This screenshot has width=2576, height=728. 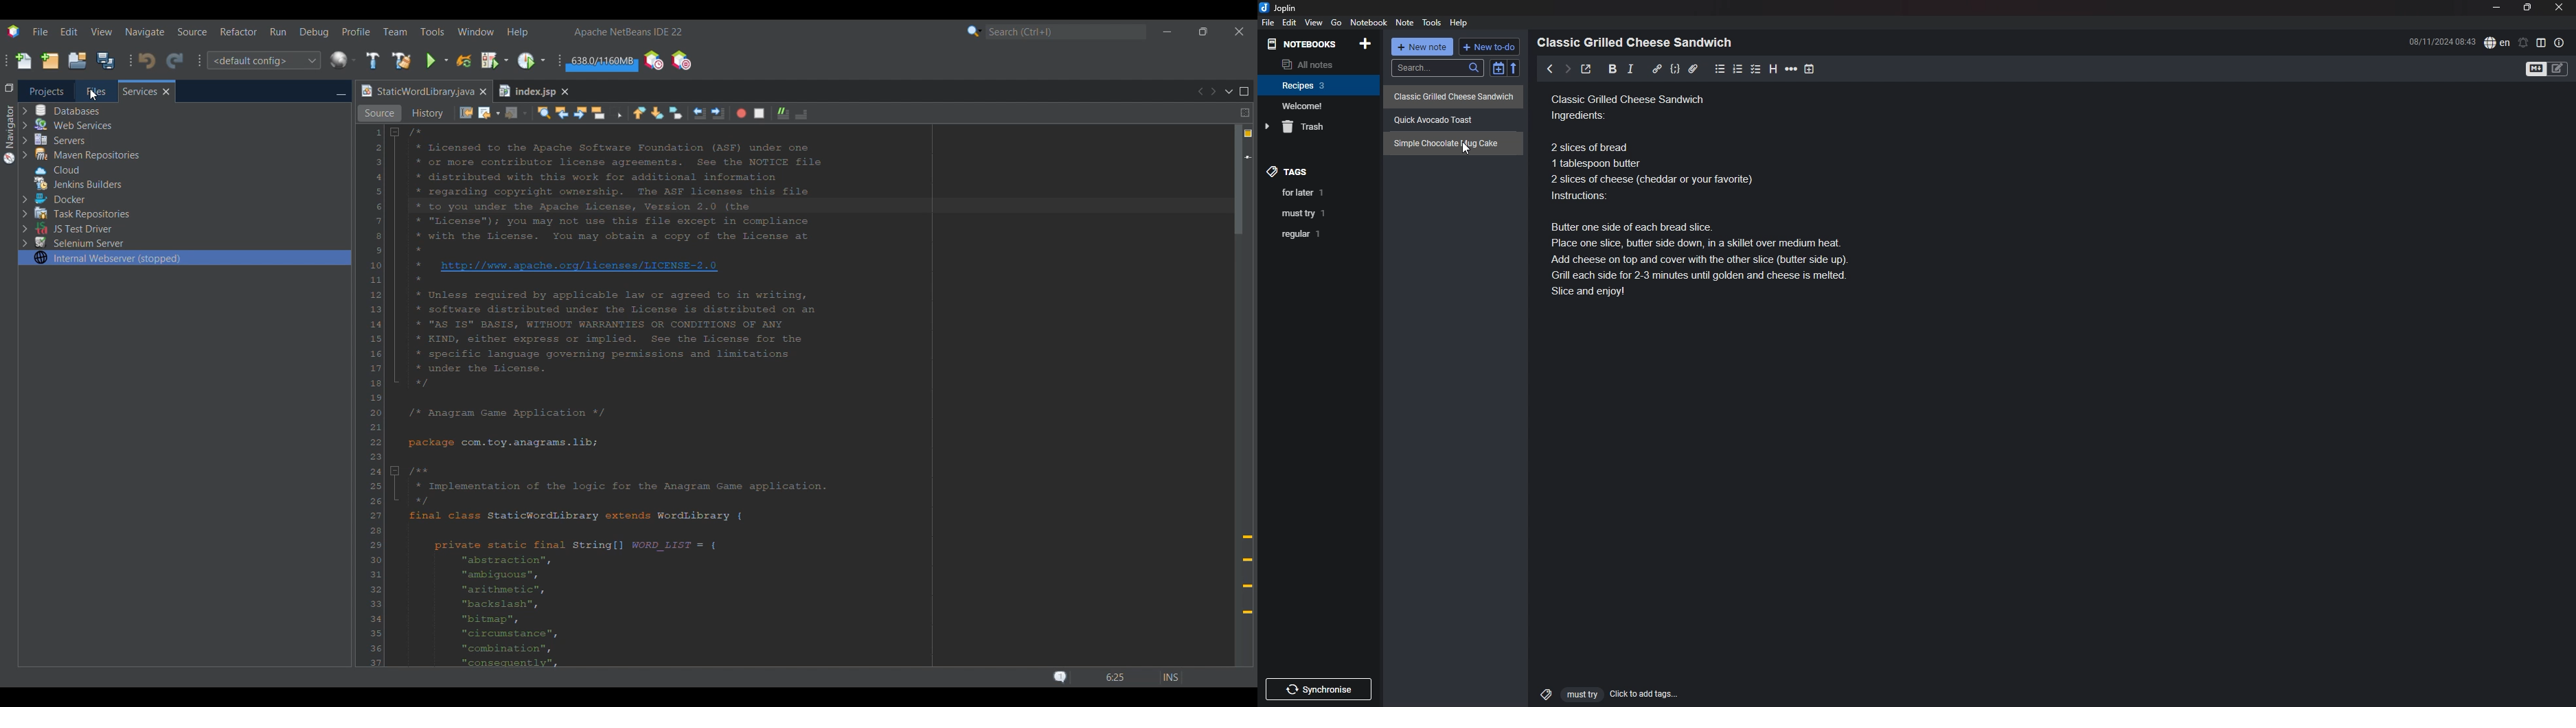 What do you see at coordinates (1321, 192) in the screenshot?
I see `for later` at bounding box center [1321, 192].